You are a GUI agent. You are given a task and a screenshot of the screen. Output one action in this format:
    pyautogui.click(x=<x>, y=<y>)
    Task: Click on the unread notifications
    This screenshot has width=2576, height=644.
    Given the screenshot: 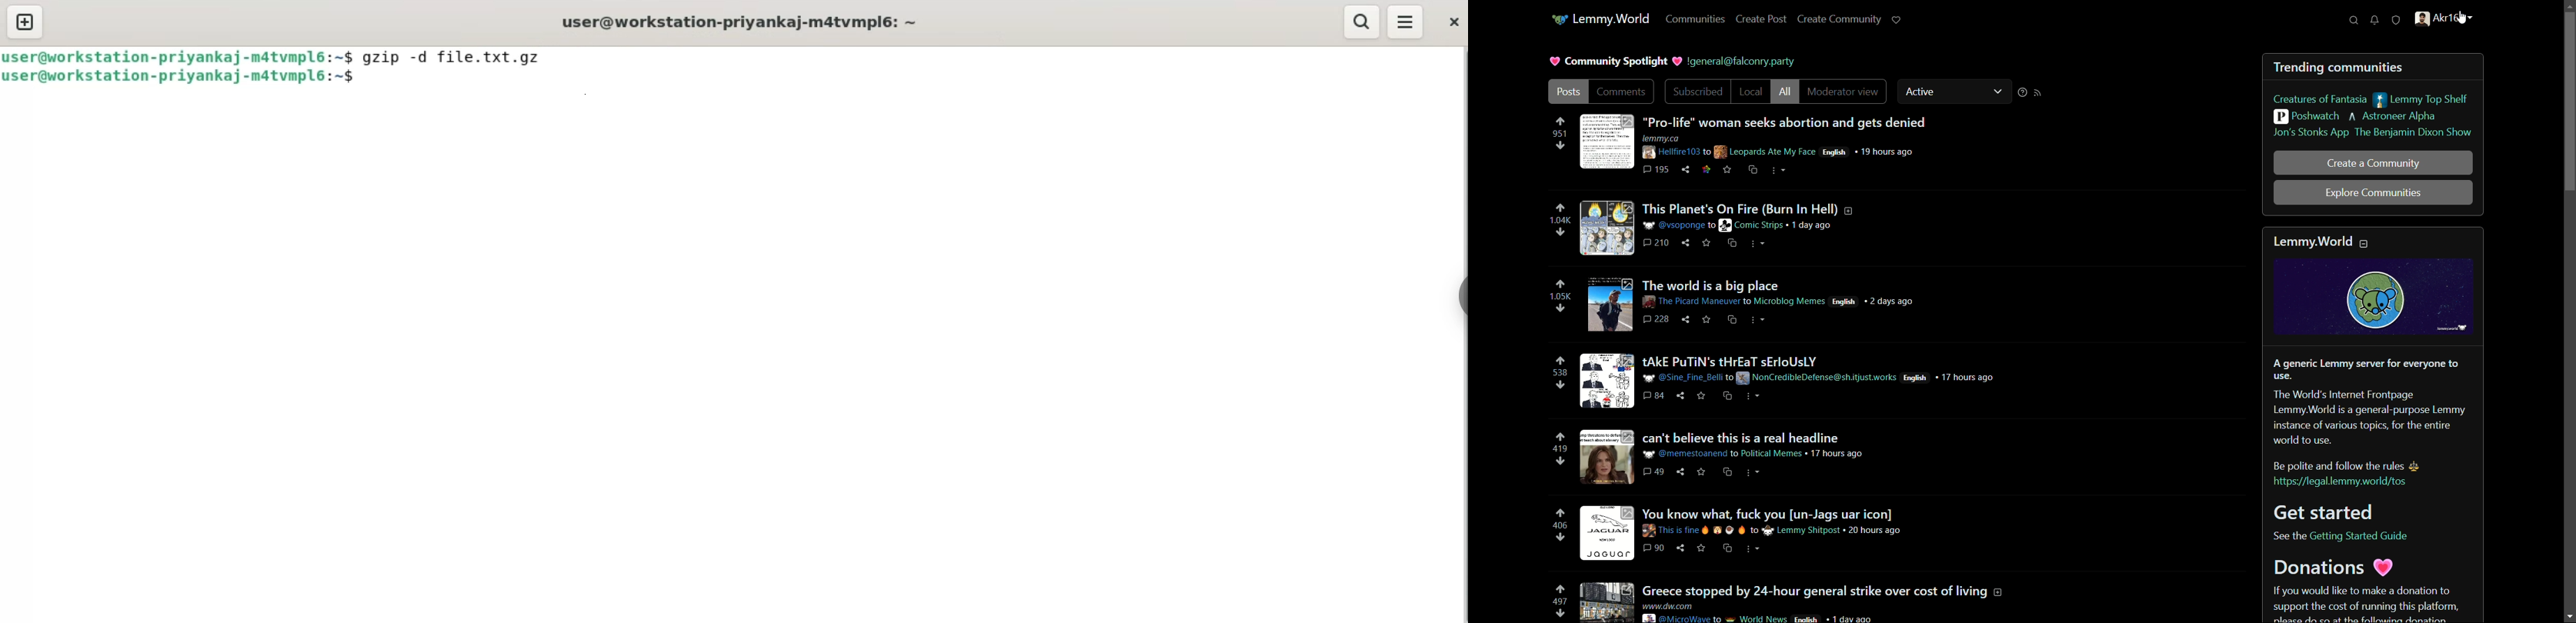 What is the action you would take?
    pyautogui.click(x=2374, y=20)
    